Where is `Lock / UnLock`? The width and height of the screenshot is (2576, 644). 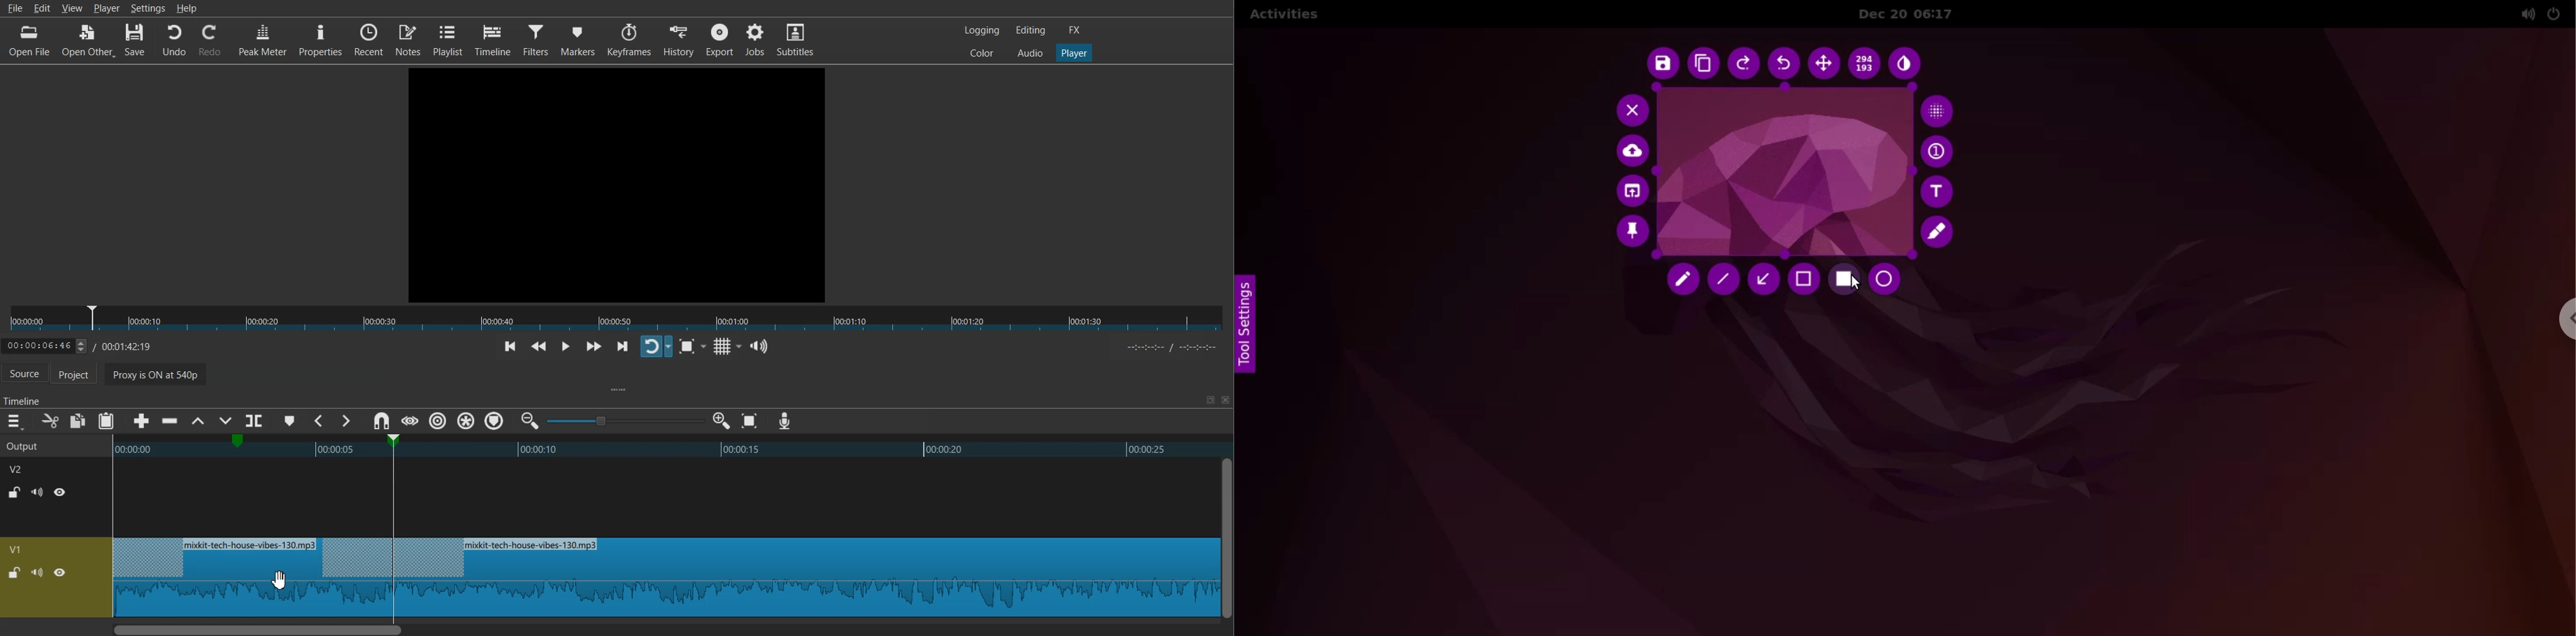 Lock / UnLock is located at coordinates (15, 492).